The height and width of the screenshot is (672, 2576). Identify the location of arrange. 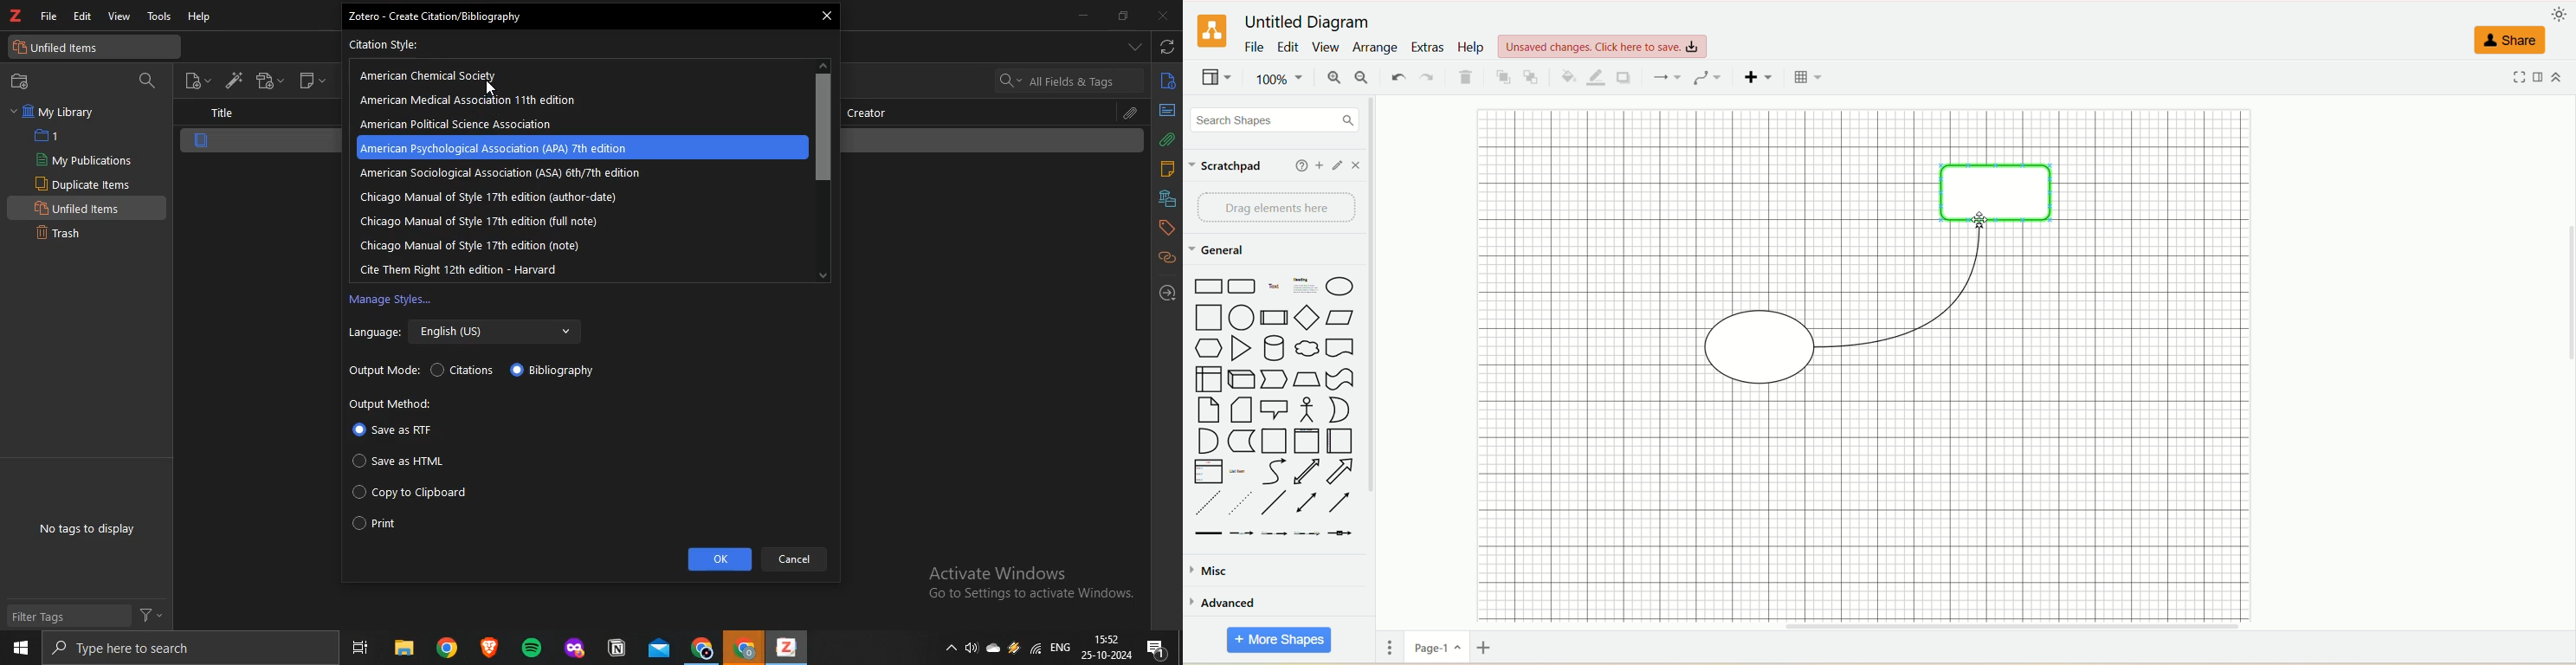
(1377, 46).